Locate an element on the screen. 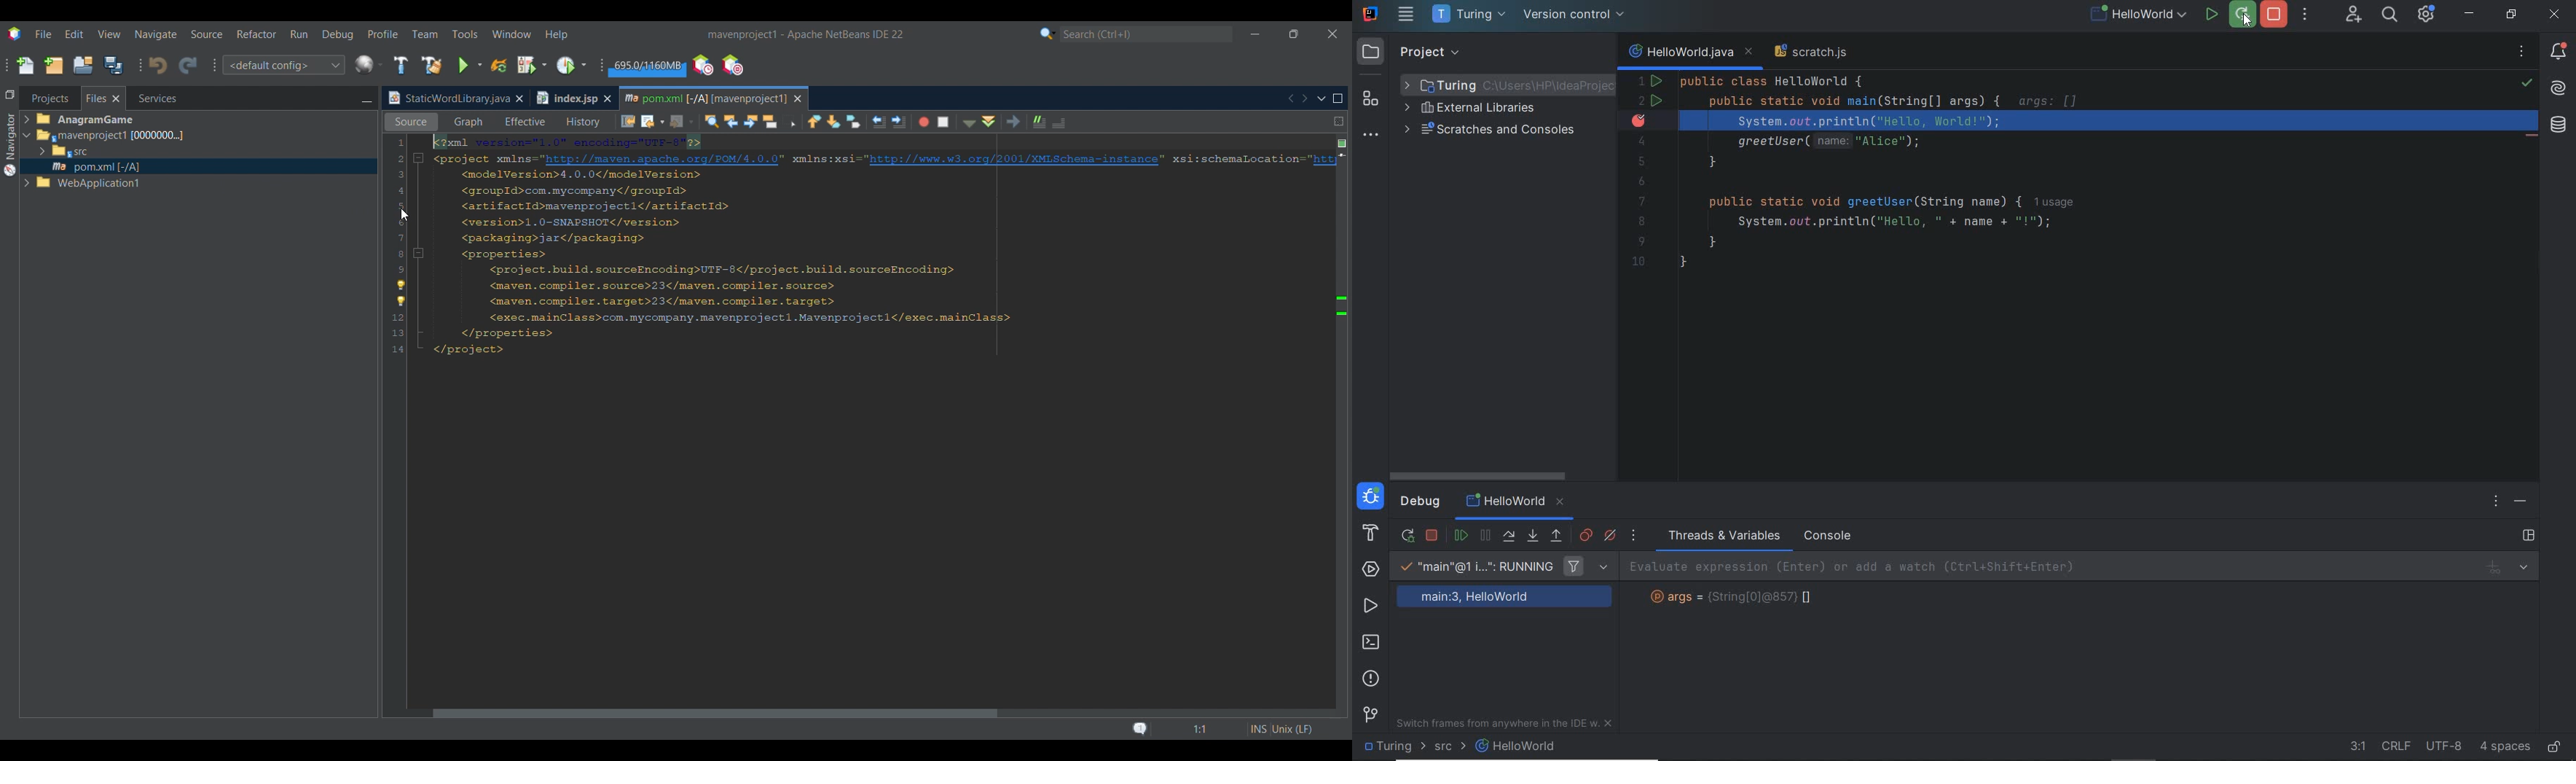  codes is located at coordinates (2046, 180).